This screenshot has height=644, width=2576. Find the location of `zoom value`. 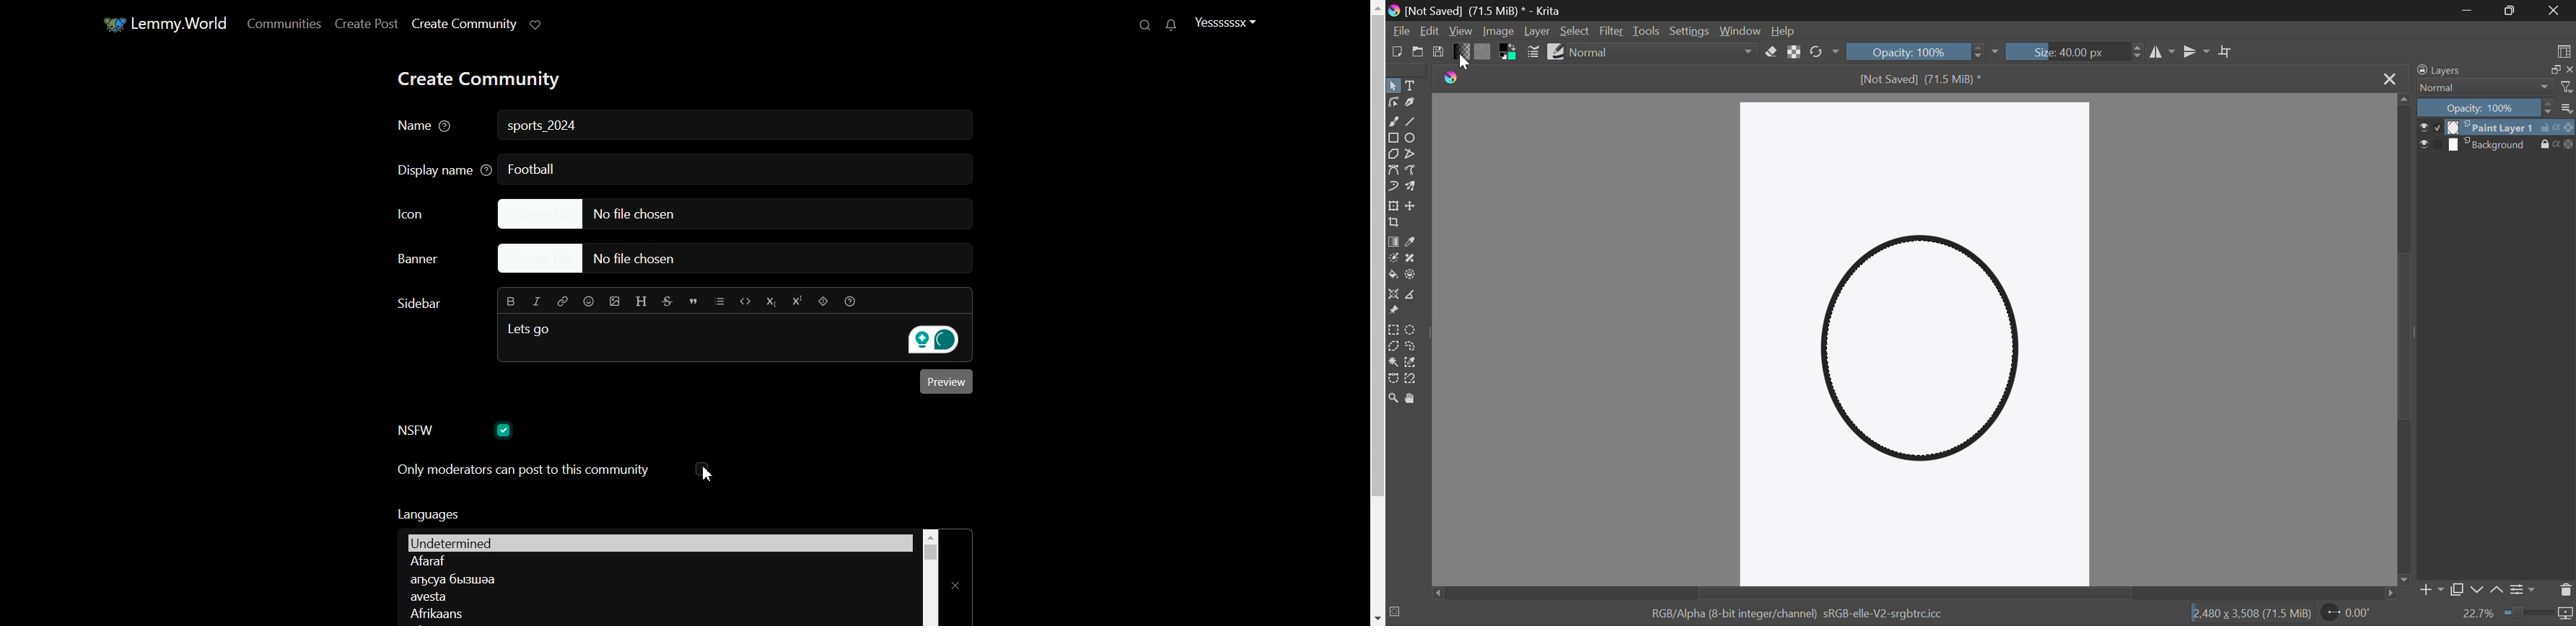

zoom value is located at coordinates (2479, 614).